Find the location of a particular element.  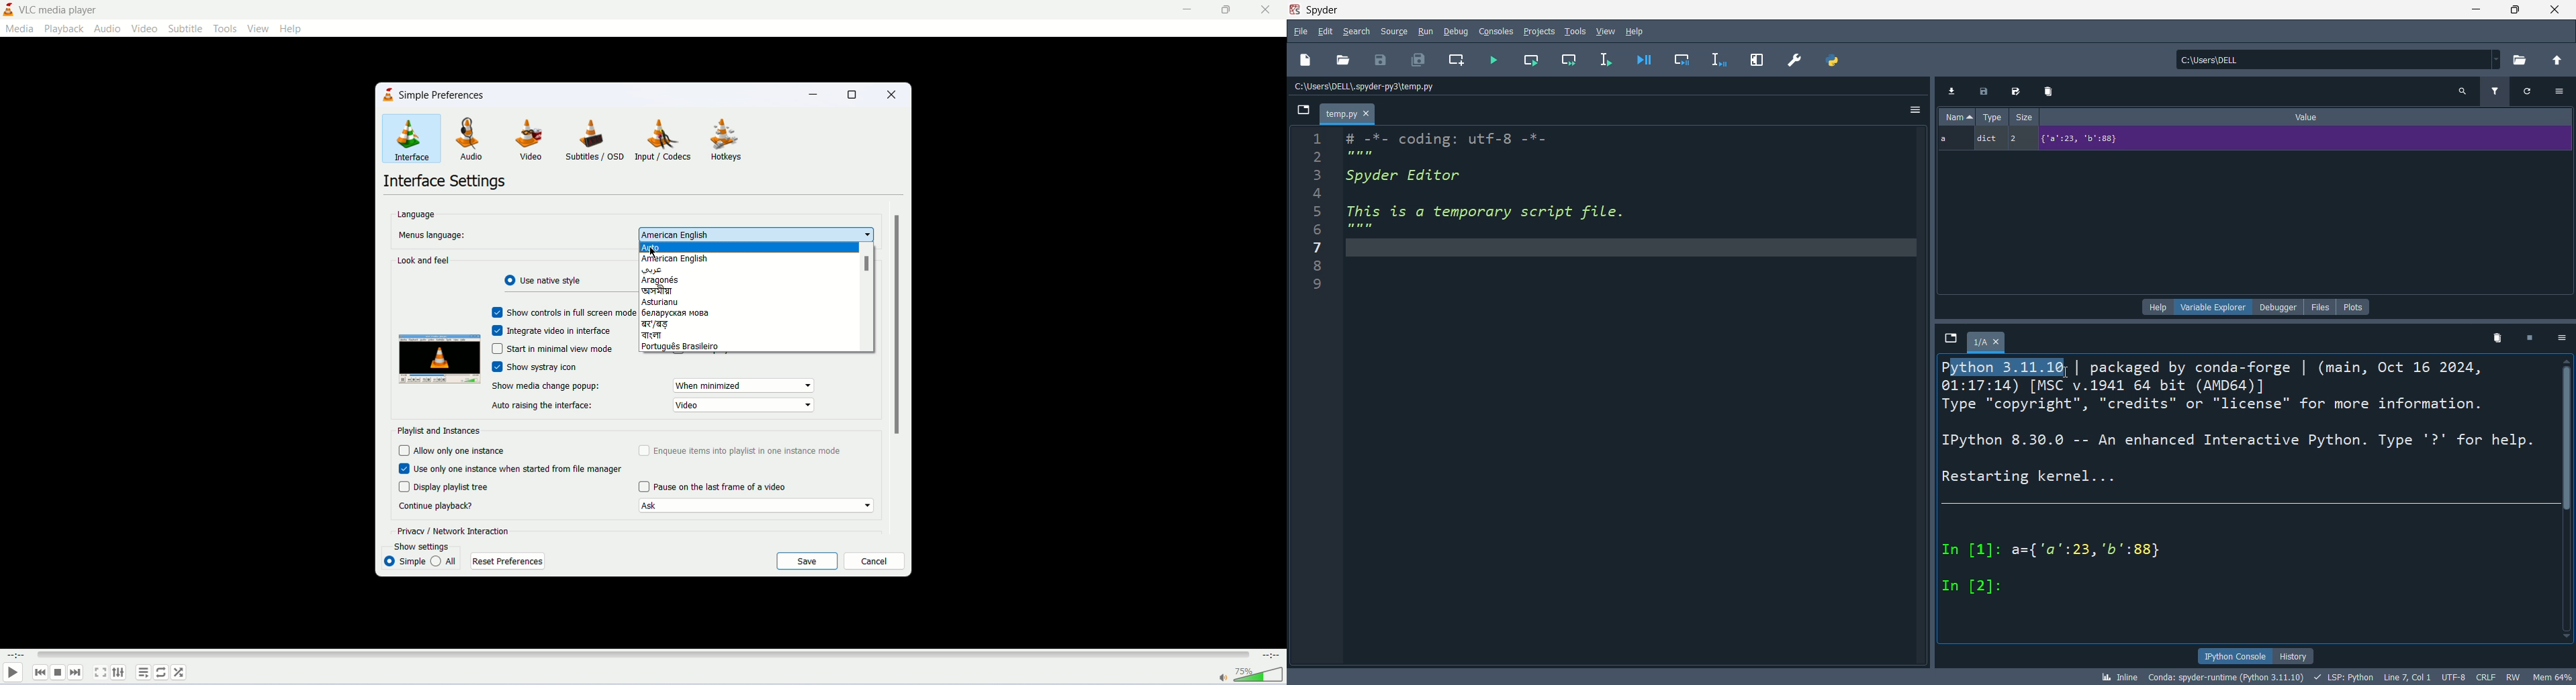

enqueue items into playlist in one instance mode is located at coordinates (741, 450).